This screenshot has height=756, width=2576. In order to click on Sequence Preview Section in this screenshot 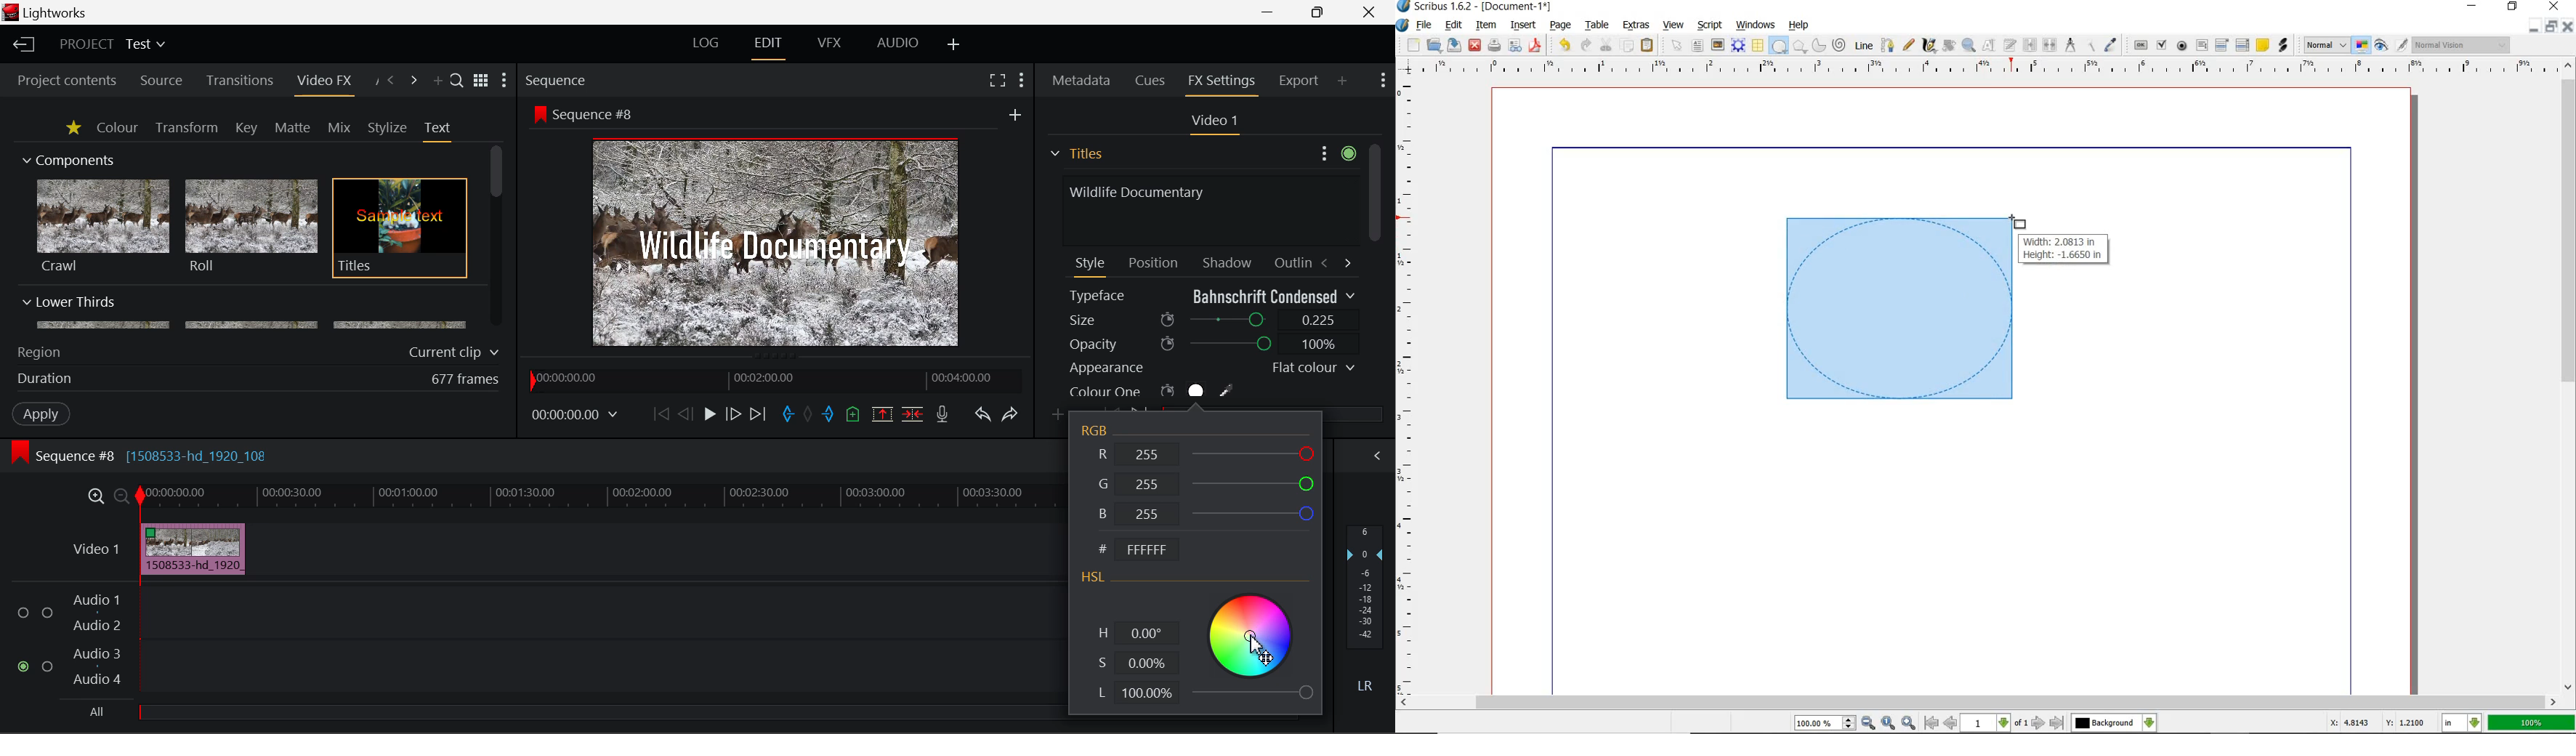, I will do `click(549, 79)`.